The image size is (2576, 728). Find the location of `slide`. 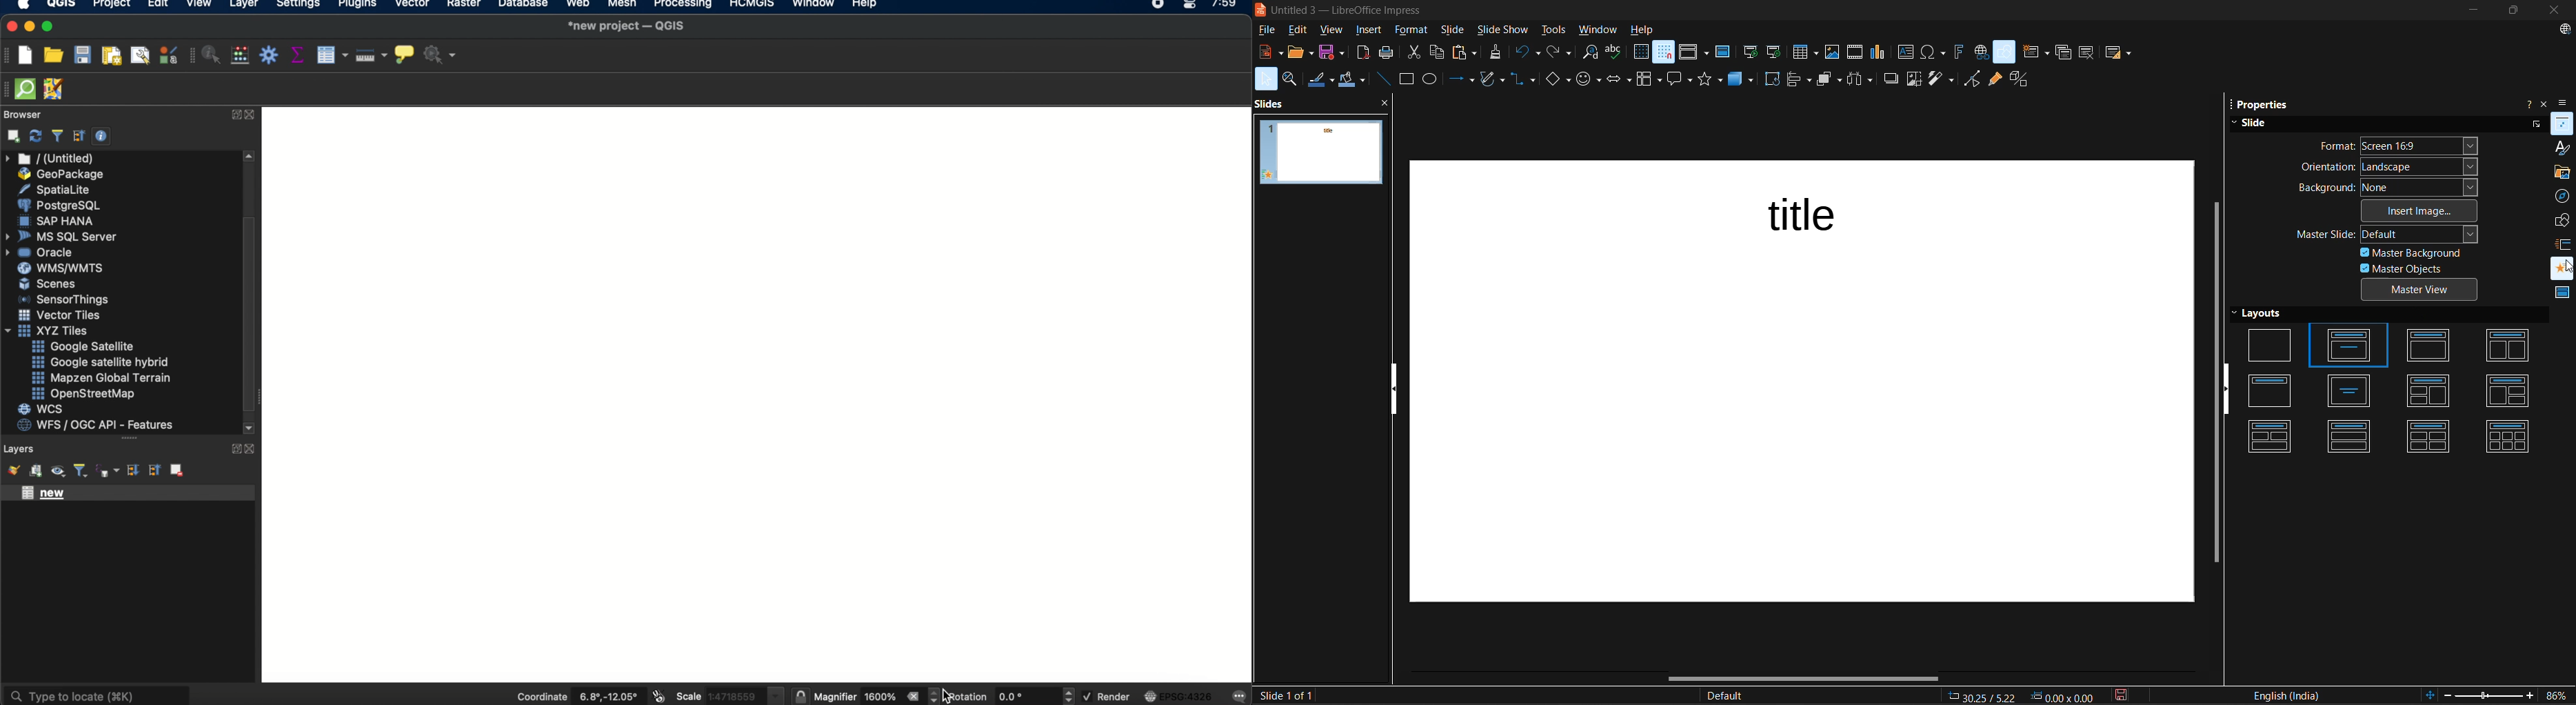

slide is located at coordinates (1320, 152).